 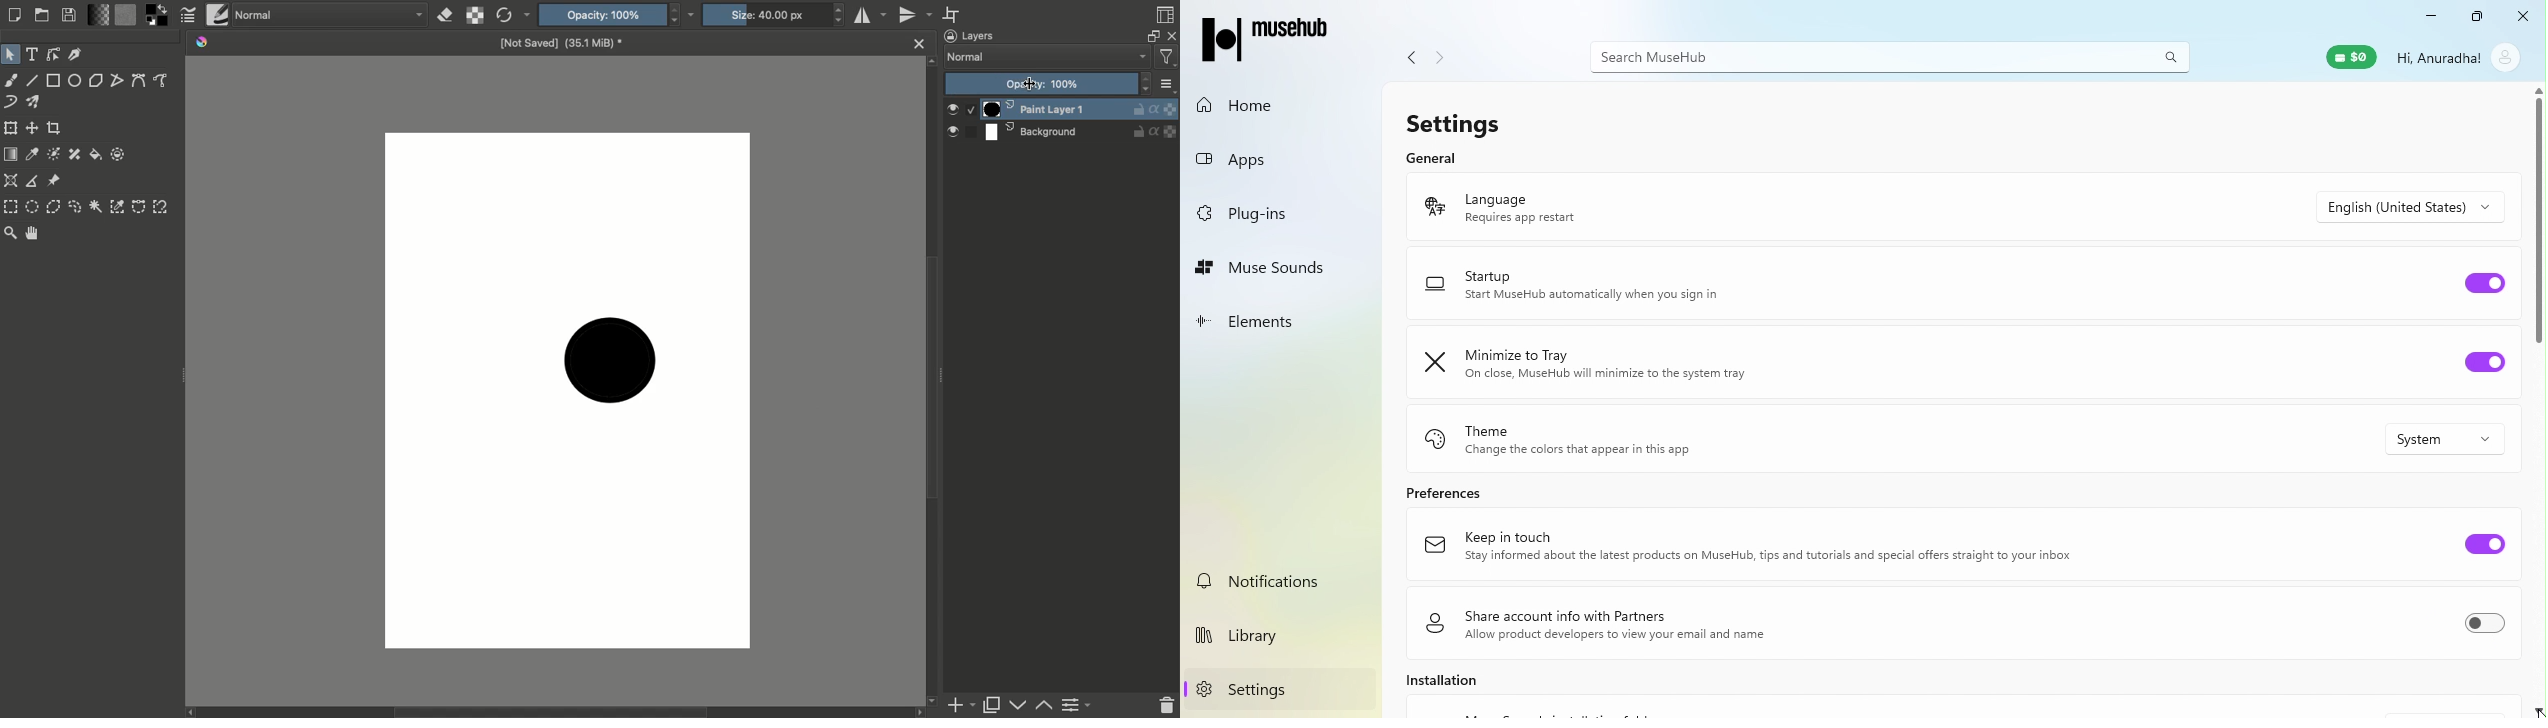 I want to click on Color selection tool, so click(x=118, y=208).